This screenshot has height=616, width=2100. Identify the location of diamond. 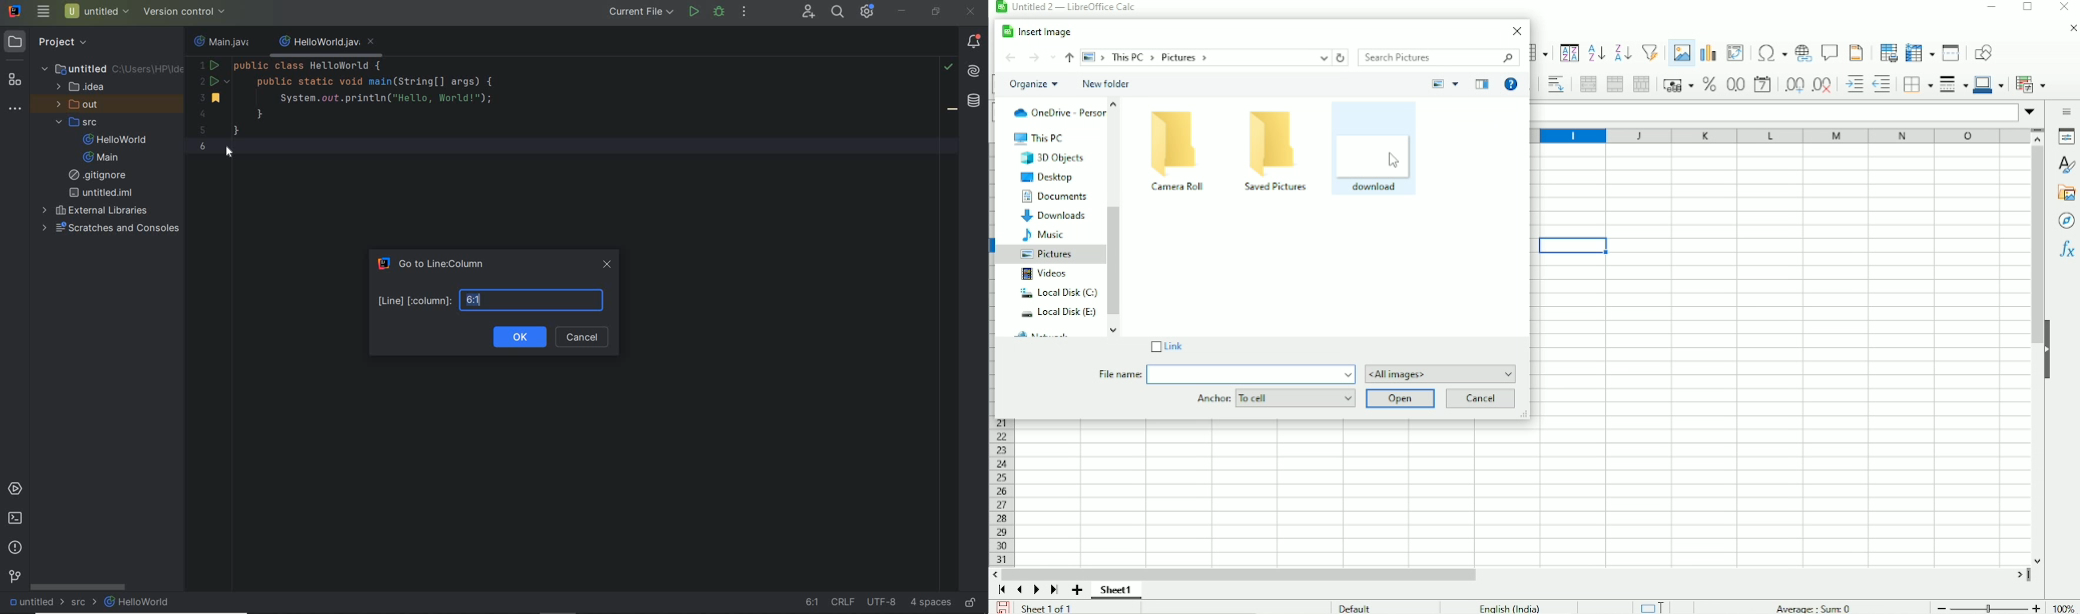
(1356, 147).